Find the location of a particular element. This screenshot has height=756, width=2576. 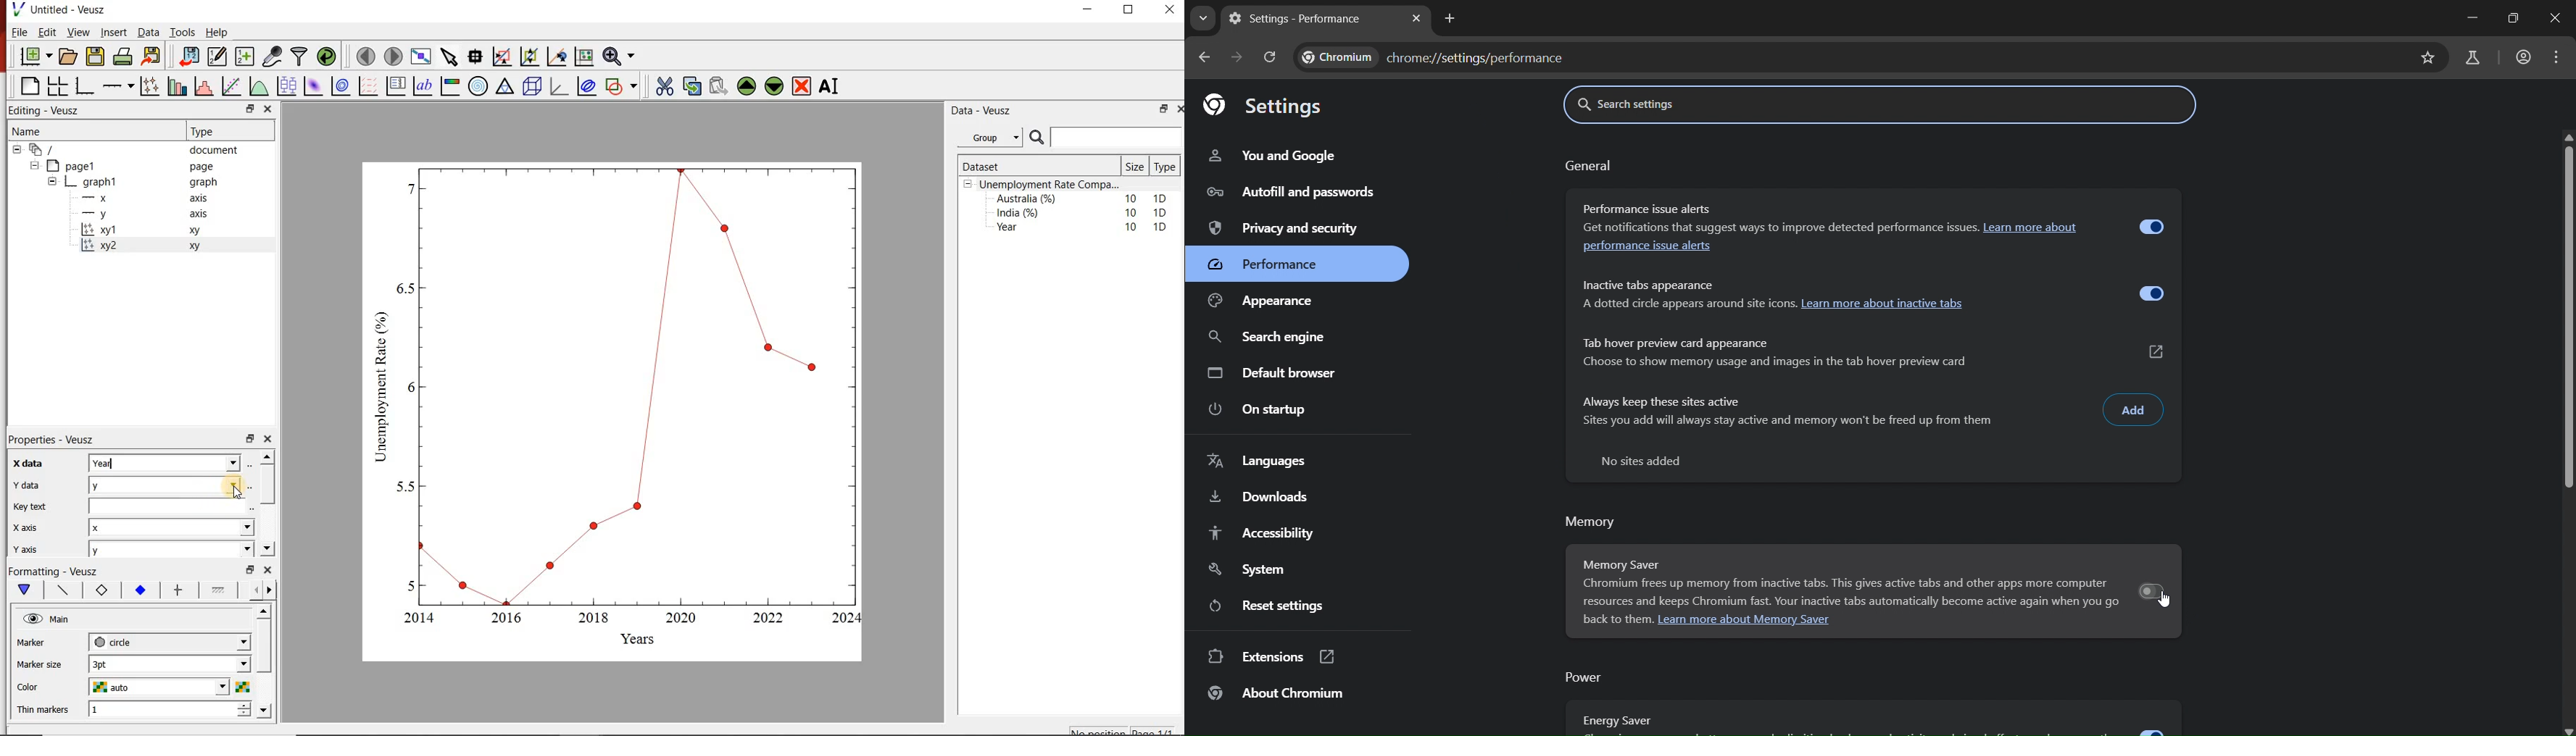

Main is located at coordinates (61, 620).